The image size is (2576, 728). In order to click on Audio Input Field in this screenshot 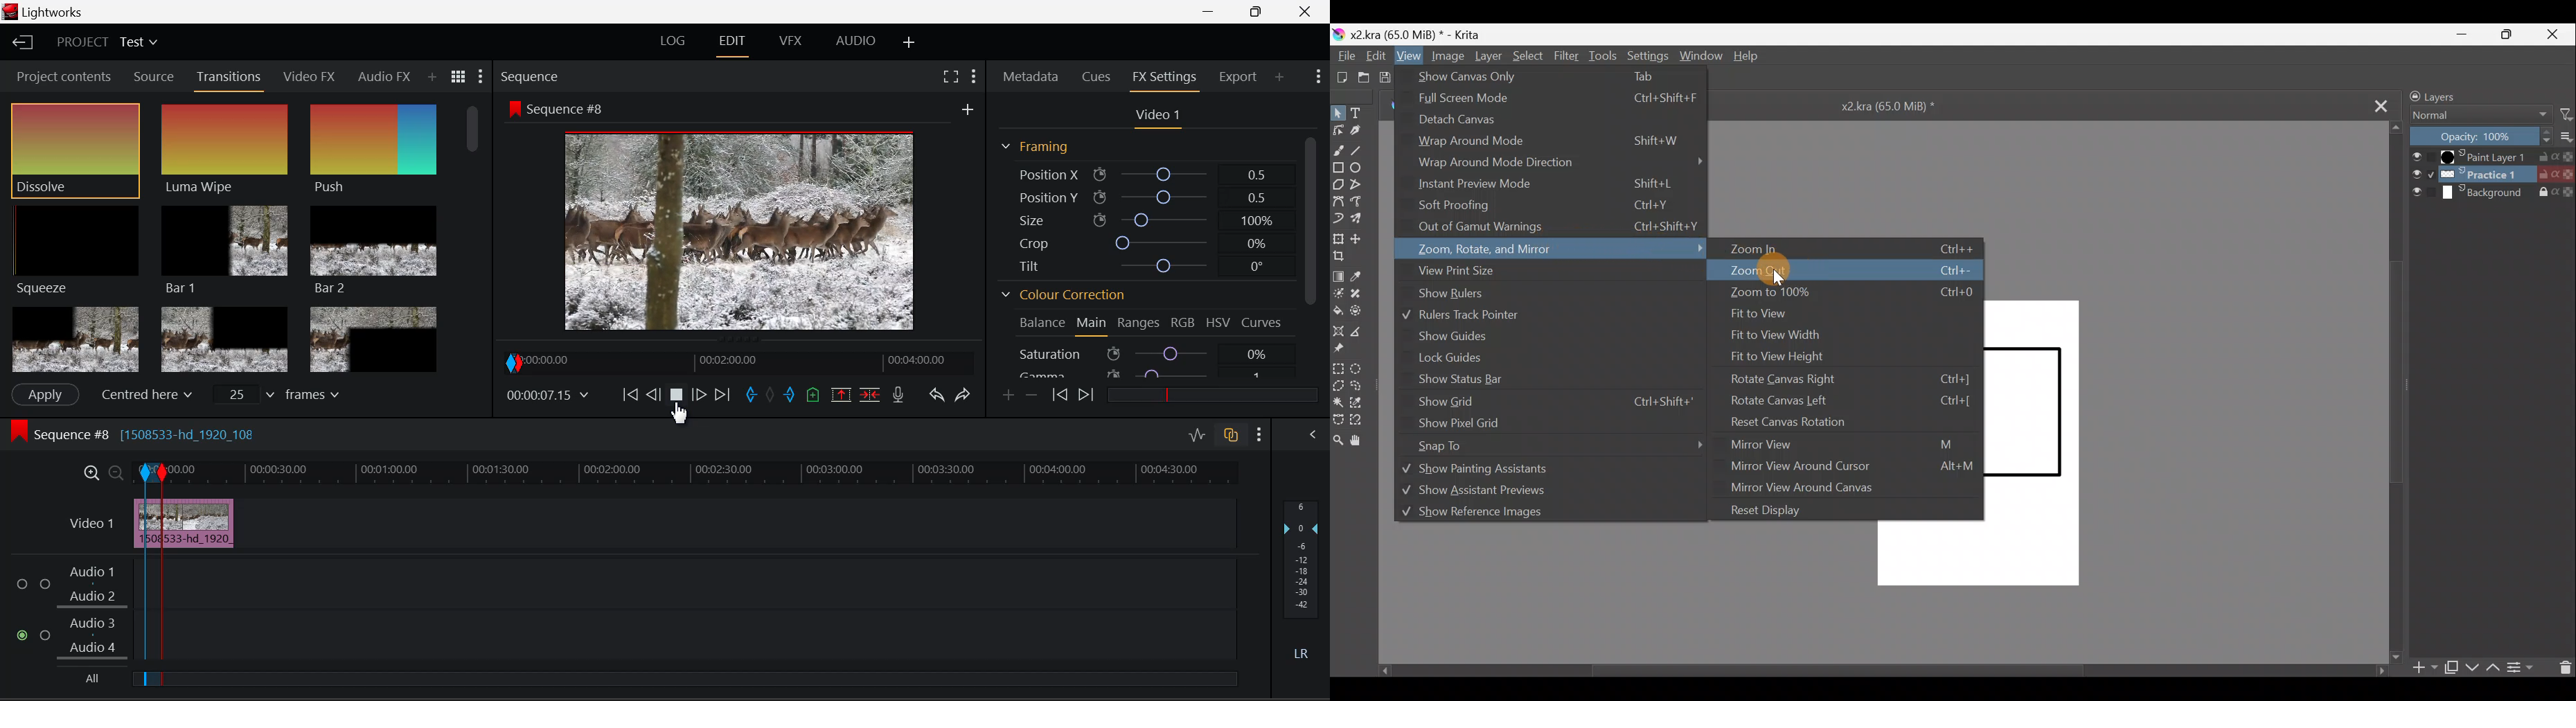, I will do `click(702, 583)`.